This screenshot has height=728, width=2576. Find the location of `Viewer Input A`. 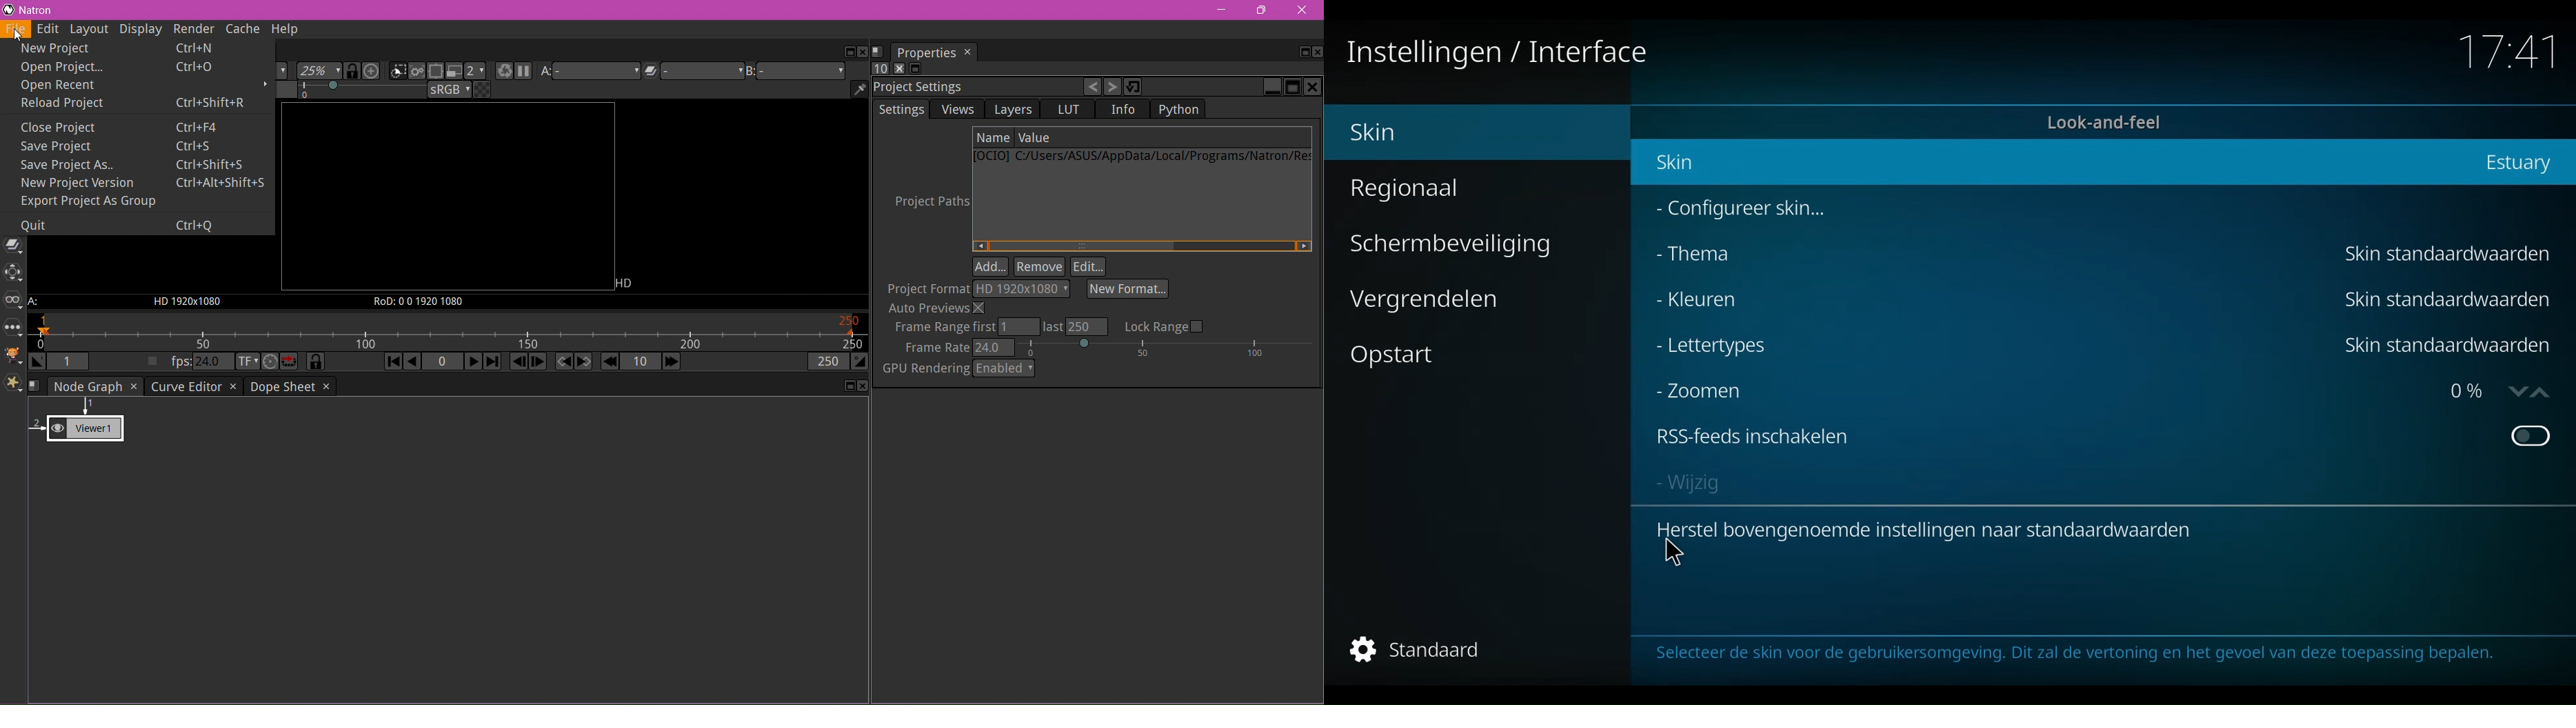

Viewer Input A is located at coordinates (35, 303).